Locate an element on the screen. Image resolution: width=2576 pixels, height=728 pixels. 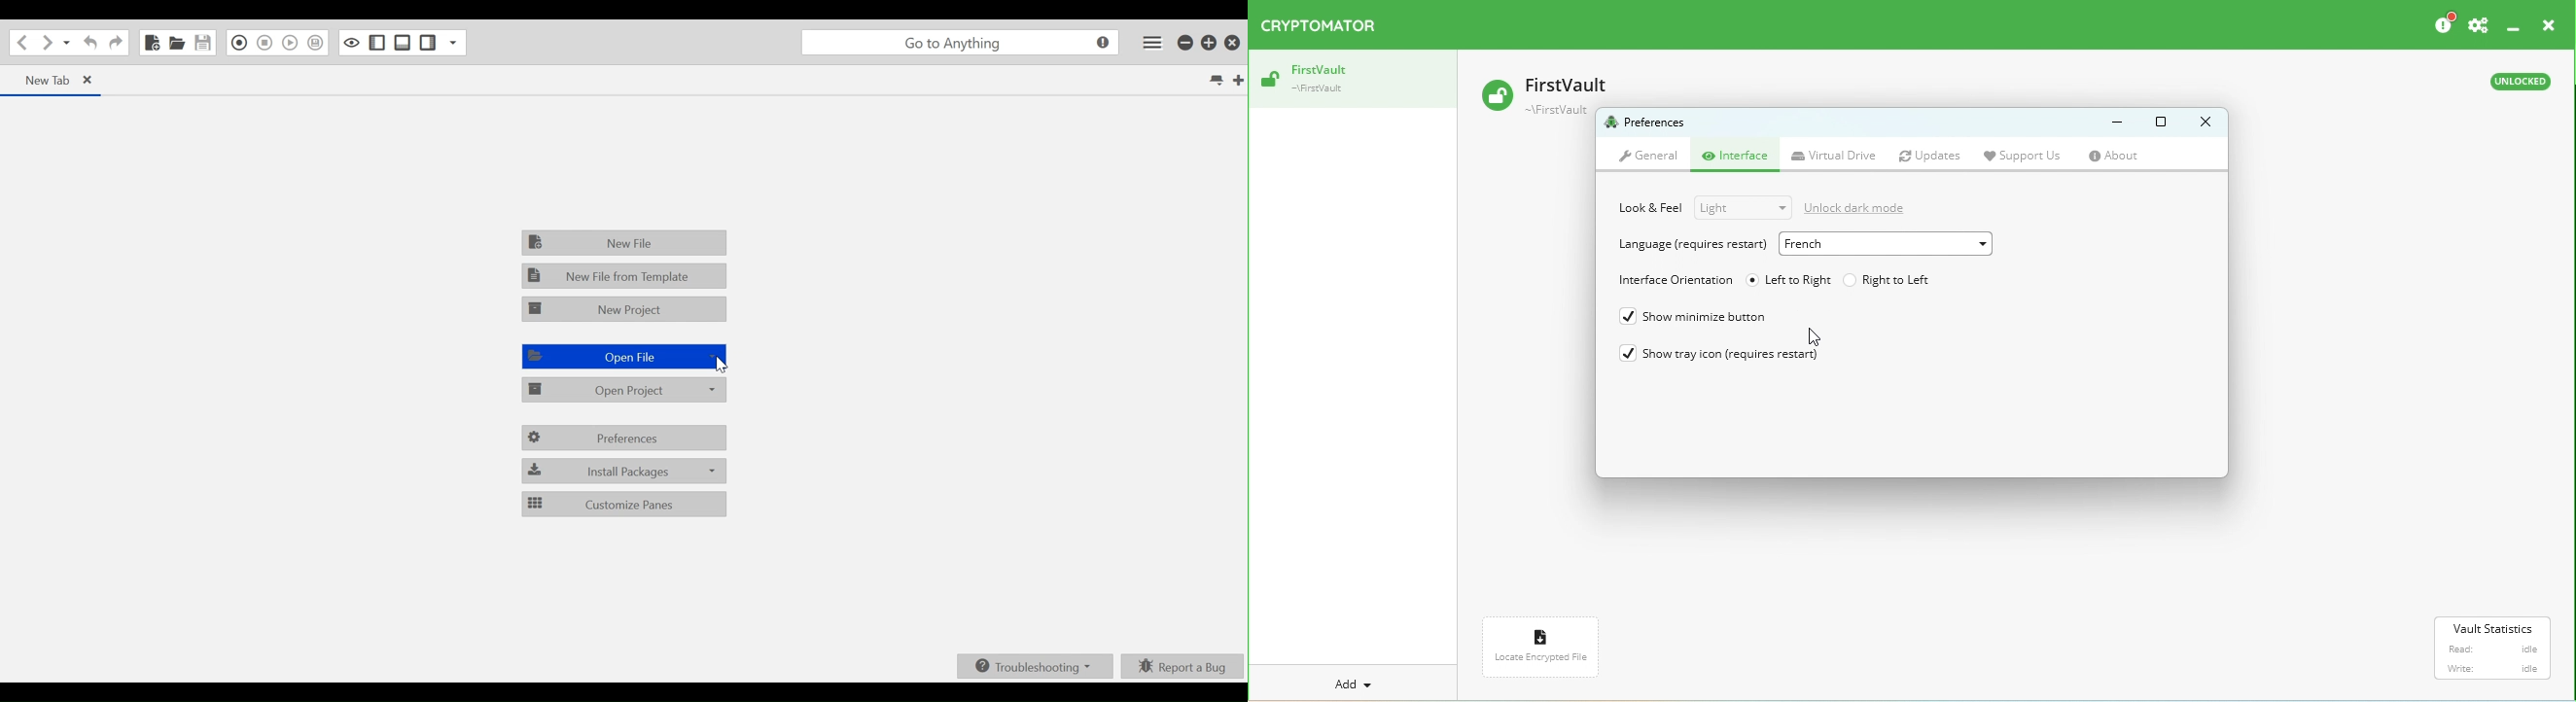
New File is located at coordinates (623, 243).